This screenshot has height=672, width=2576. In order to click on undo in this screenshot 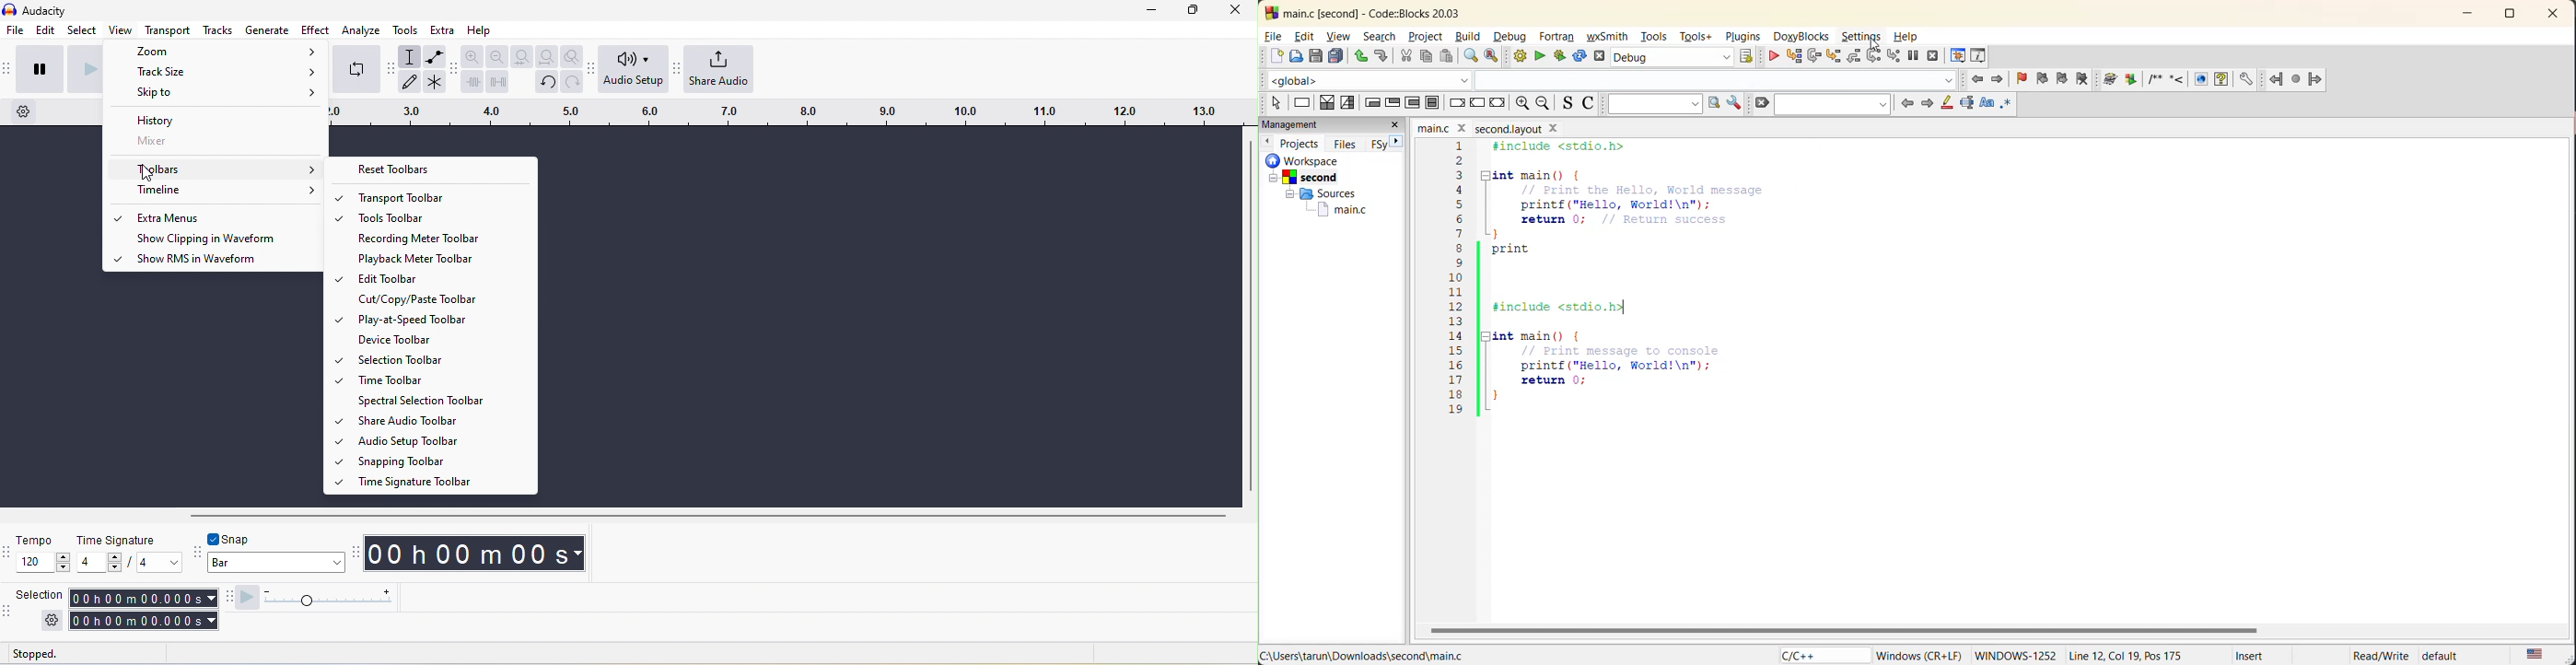, I will do `click(547, 83)`.